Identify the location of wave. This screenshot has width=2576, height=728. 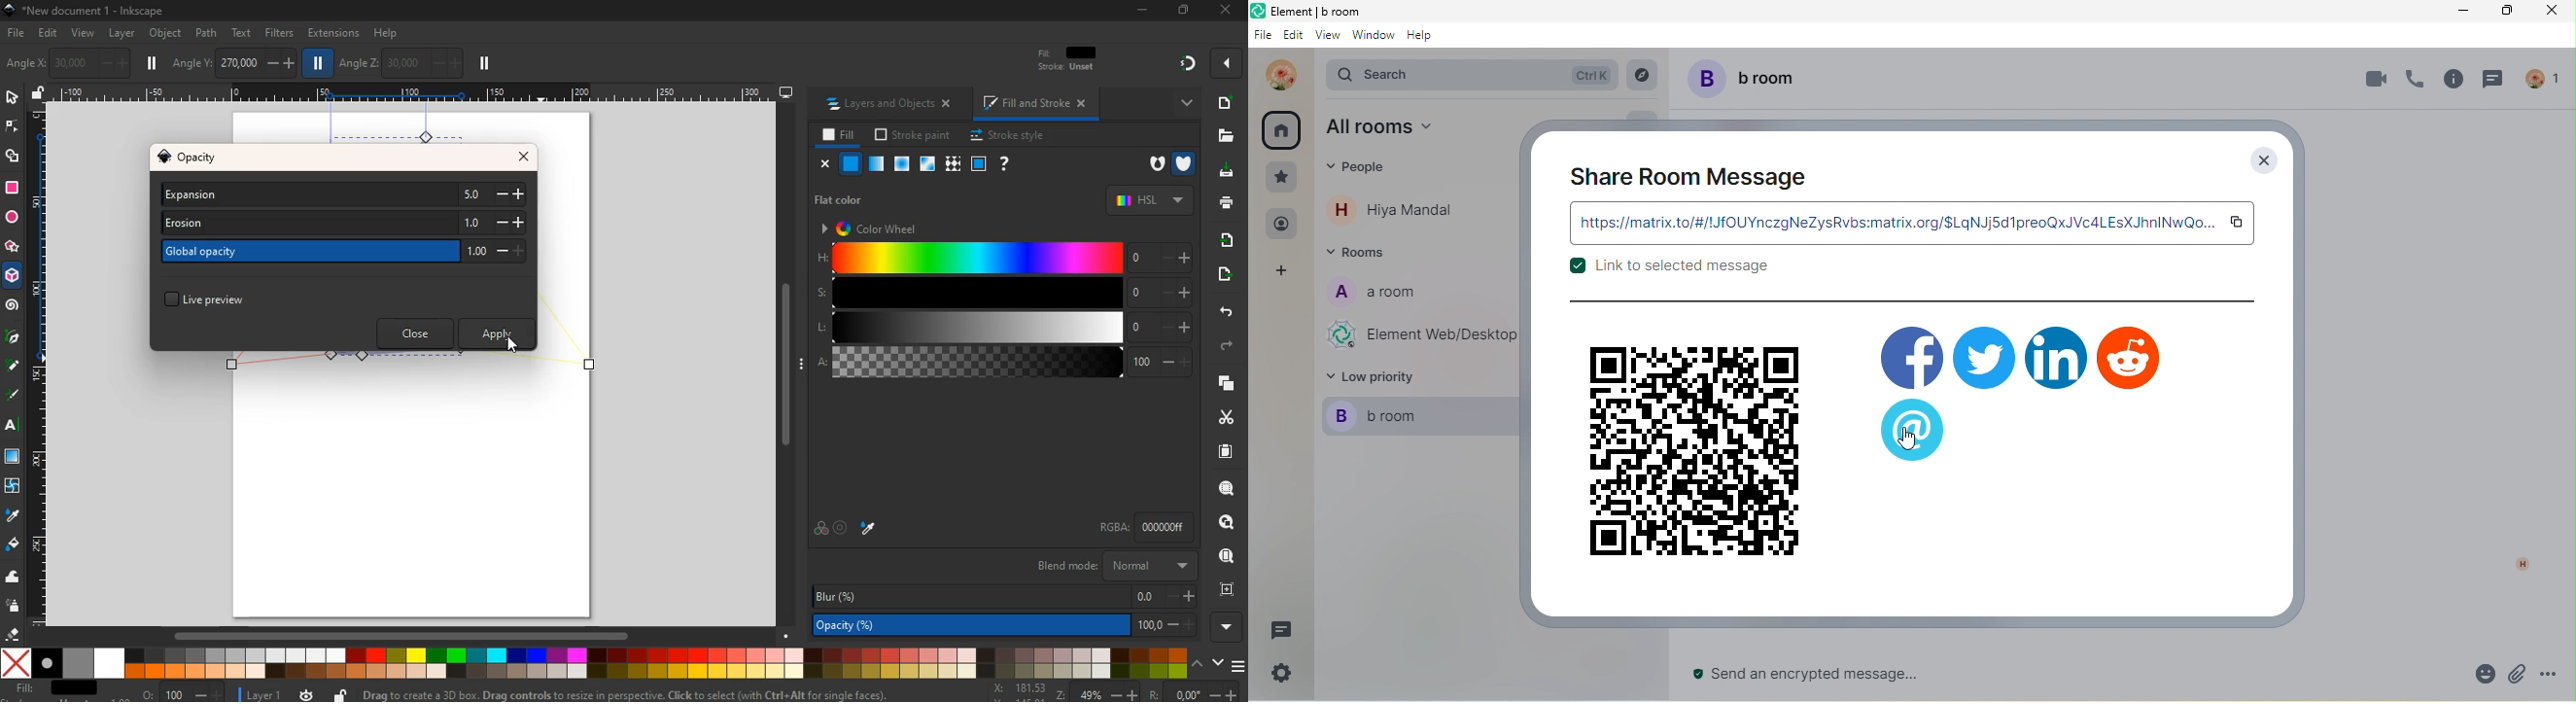
(15, 579).